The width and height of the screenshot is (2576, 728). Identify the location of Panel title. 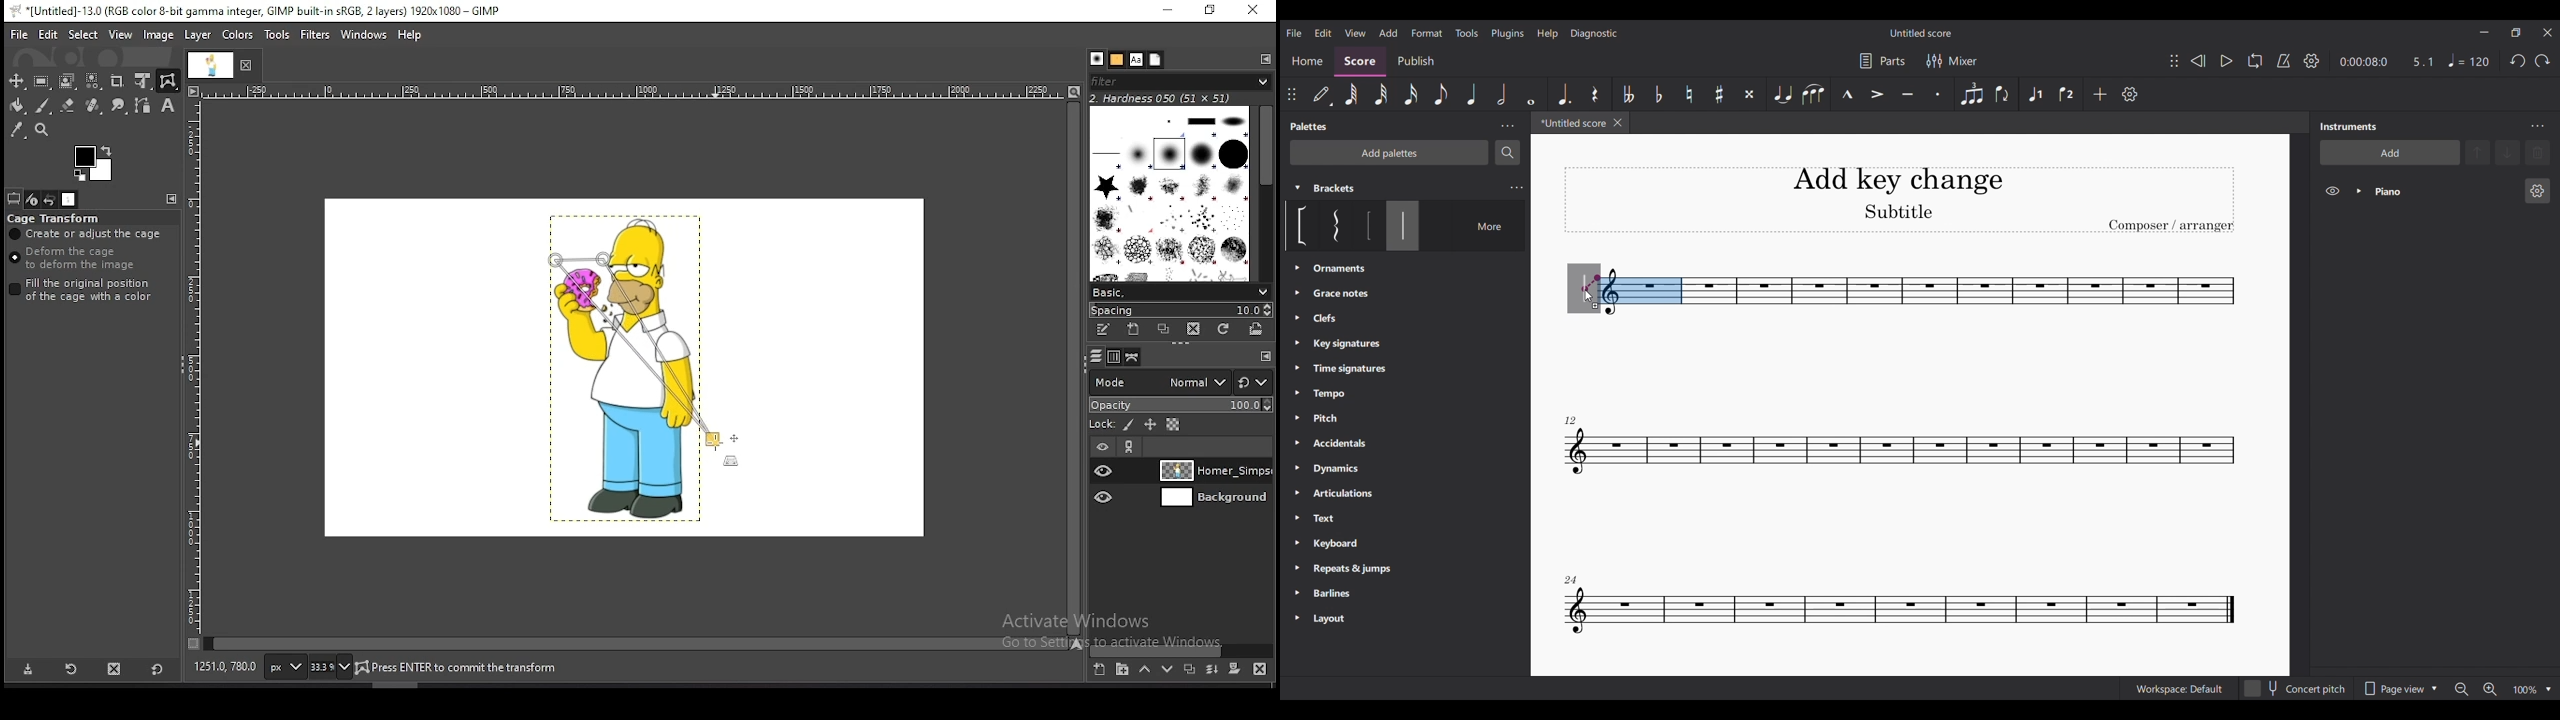
(2349, 126).